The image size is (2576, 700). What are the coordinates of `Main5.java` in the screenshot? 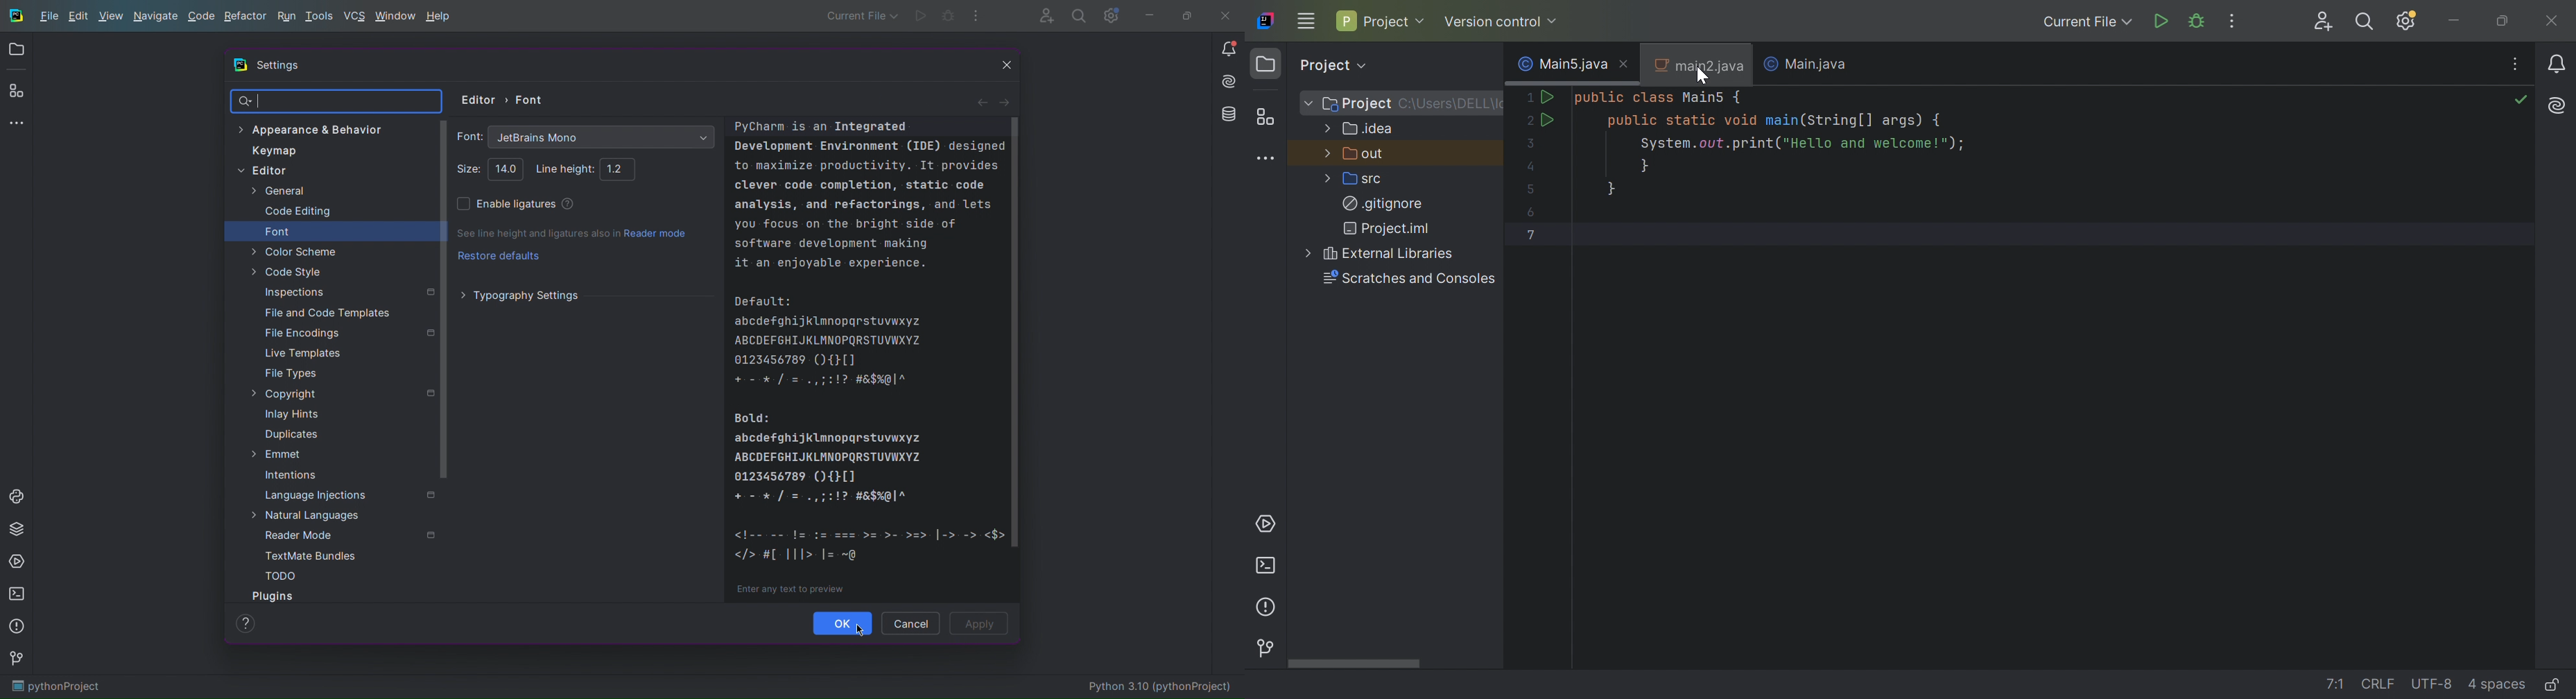 It's located at (1559, 64).